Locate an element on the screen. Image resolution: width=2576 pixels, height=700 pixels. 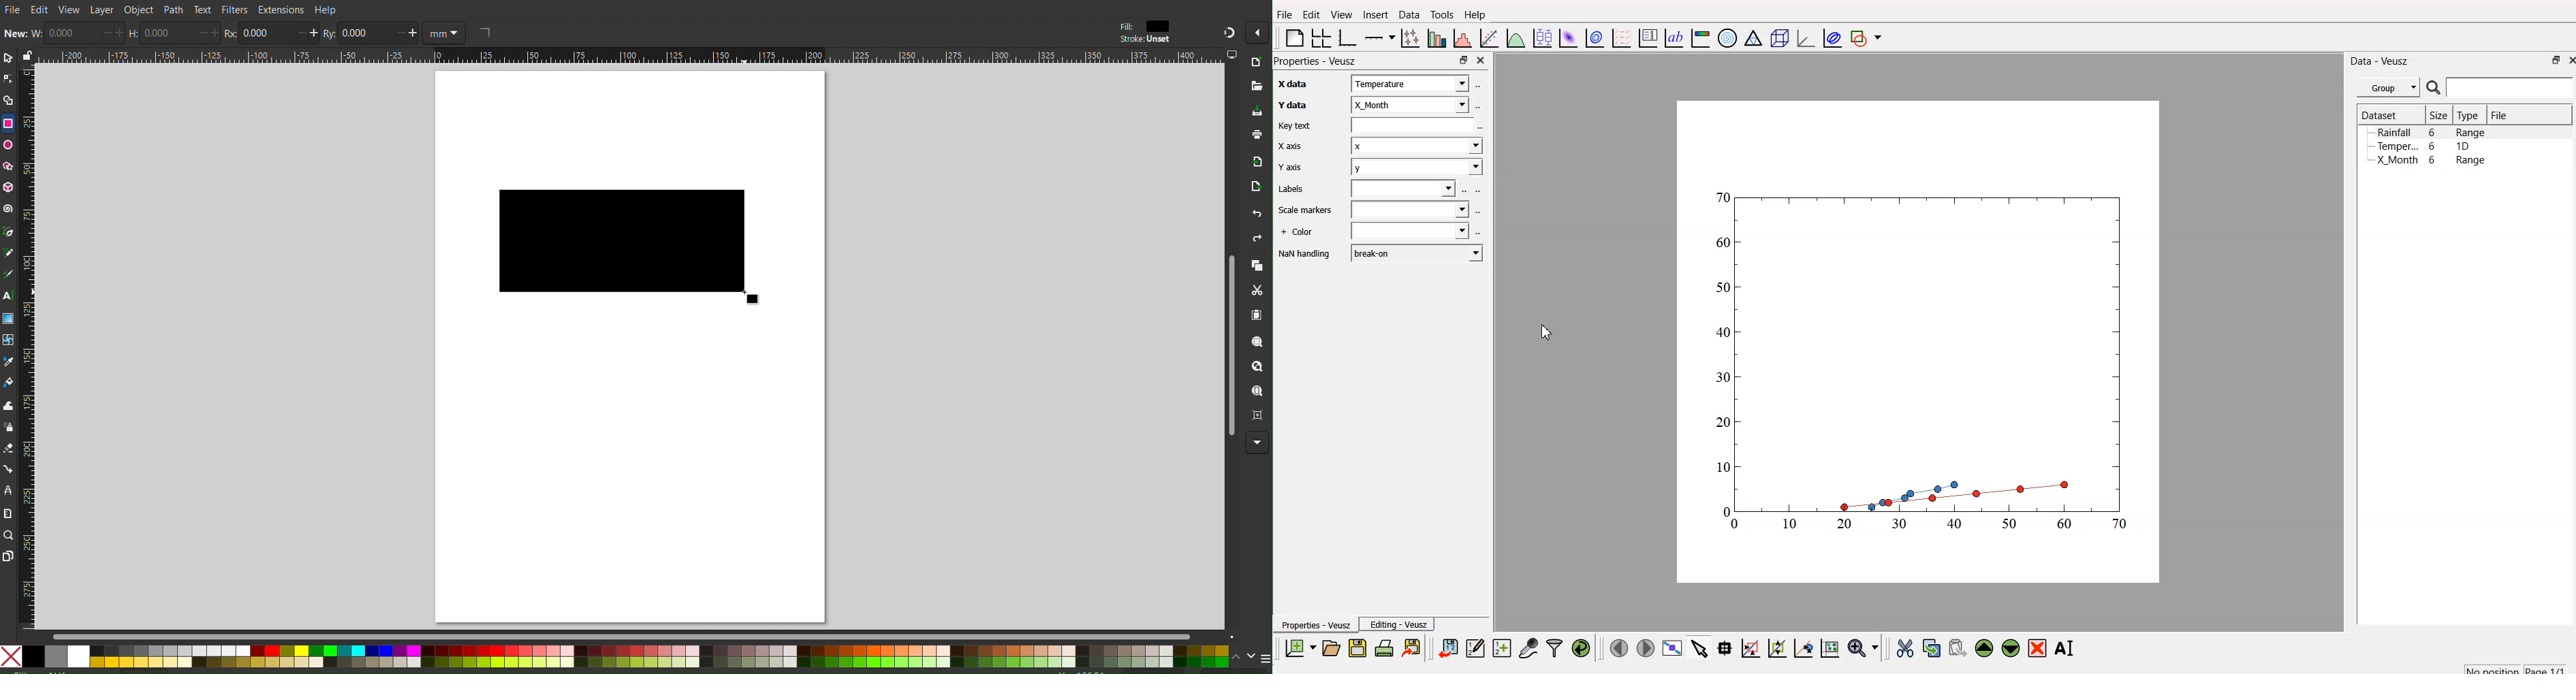
open a document is located at coordinates (1330, 647).